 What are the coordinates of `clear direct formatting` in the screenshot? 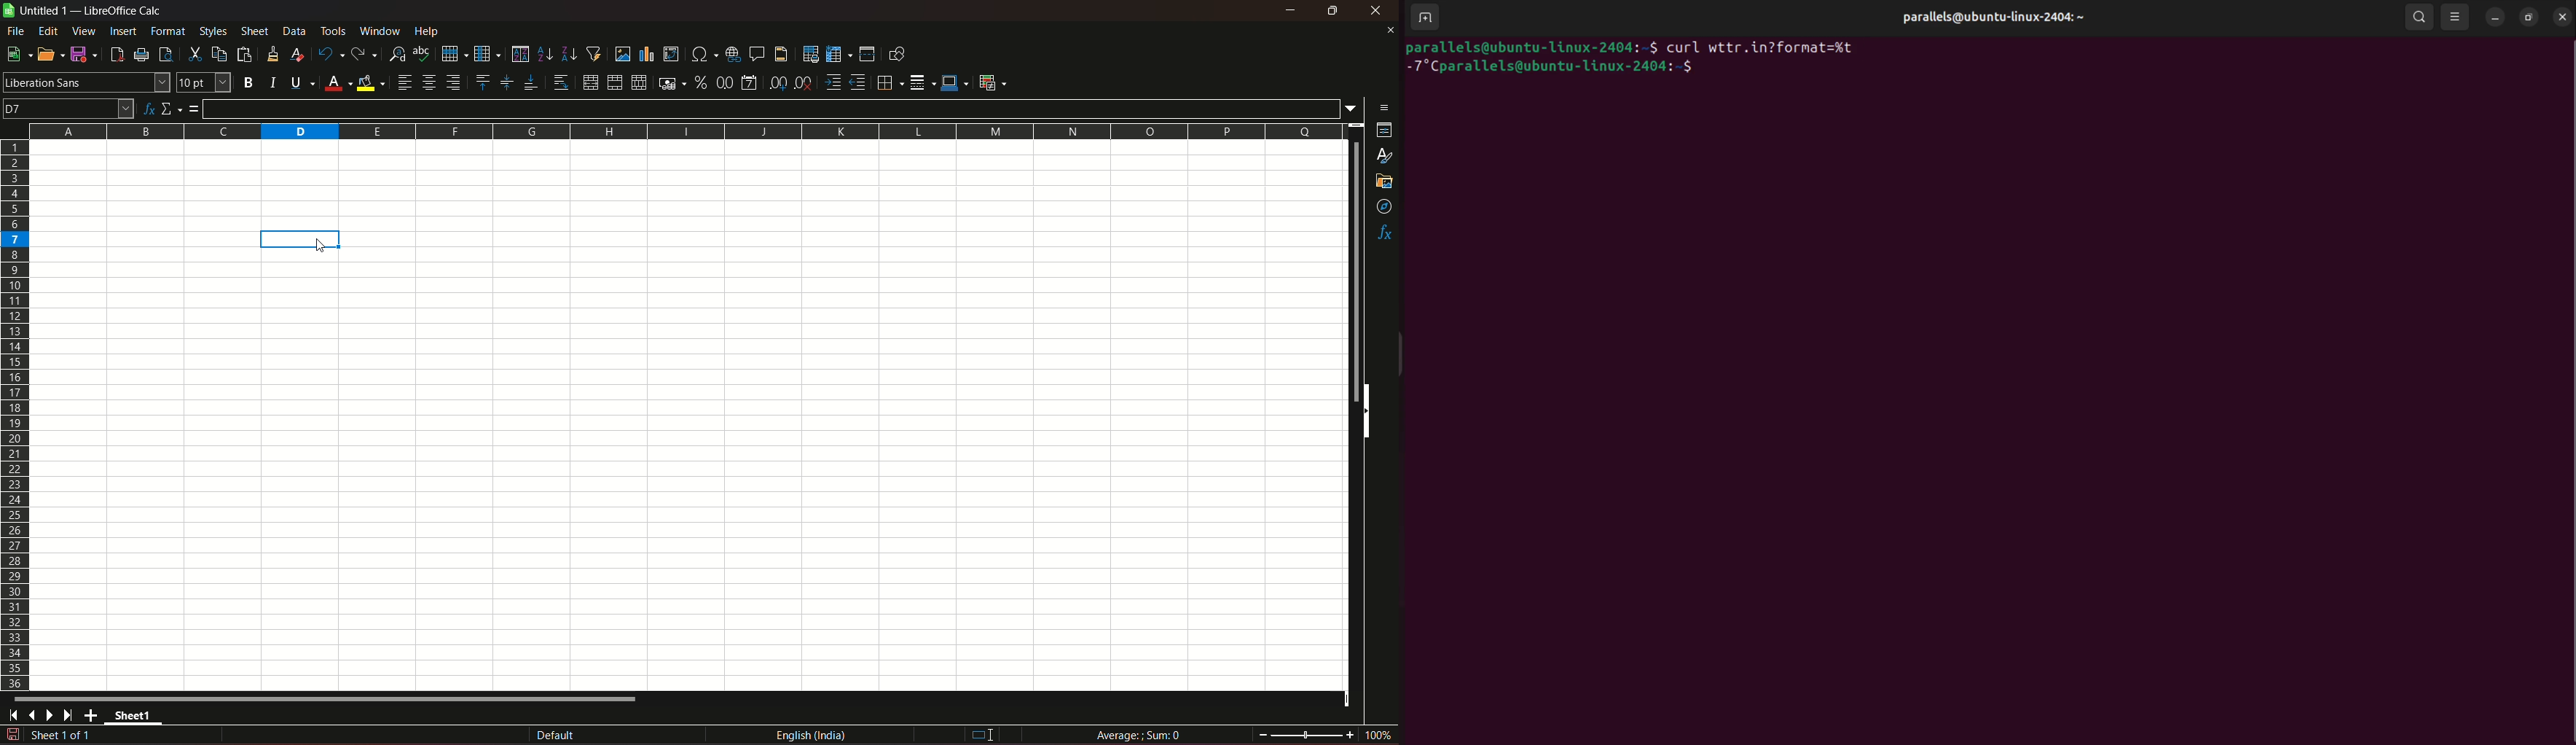 It's located at (299, 54).